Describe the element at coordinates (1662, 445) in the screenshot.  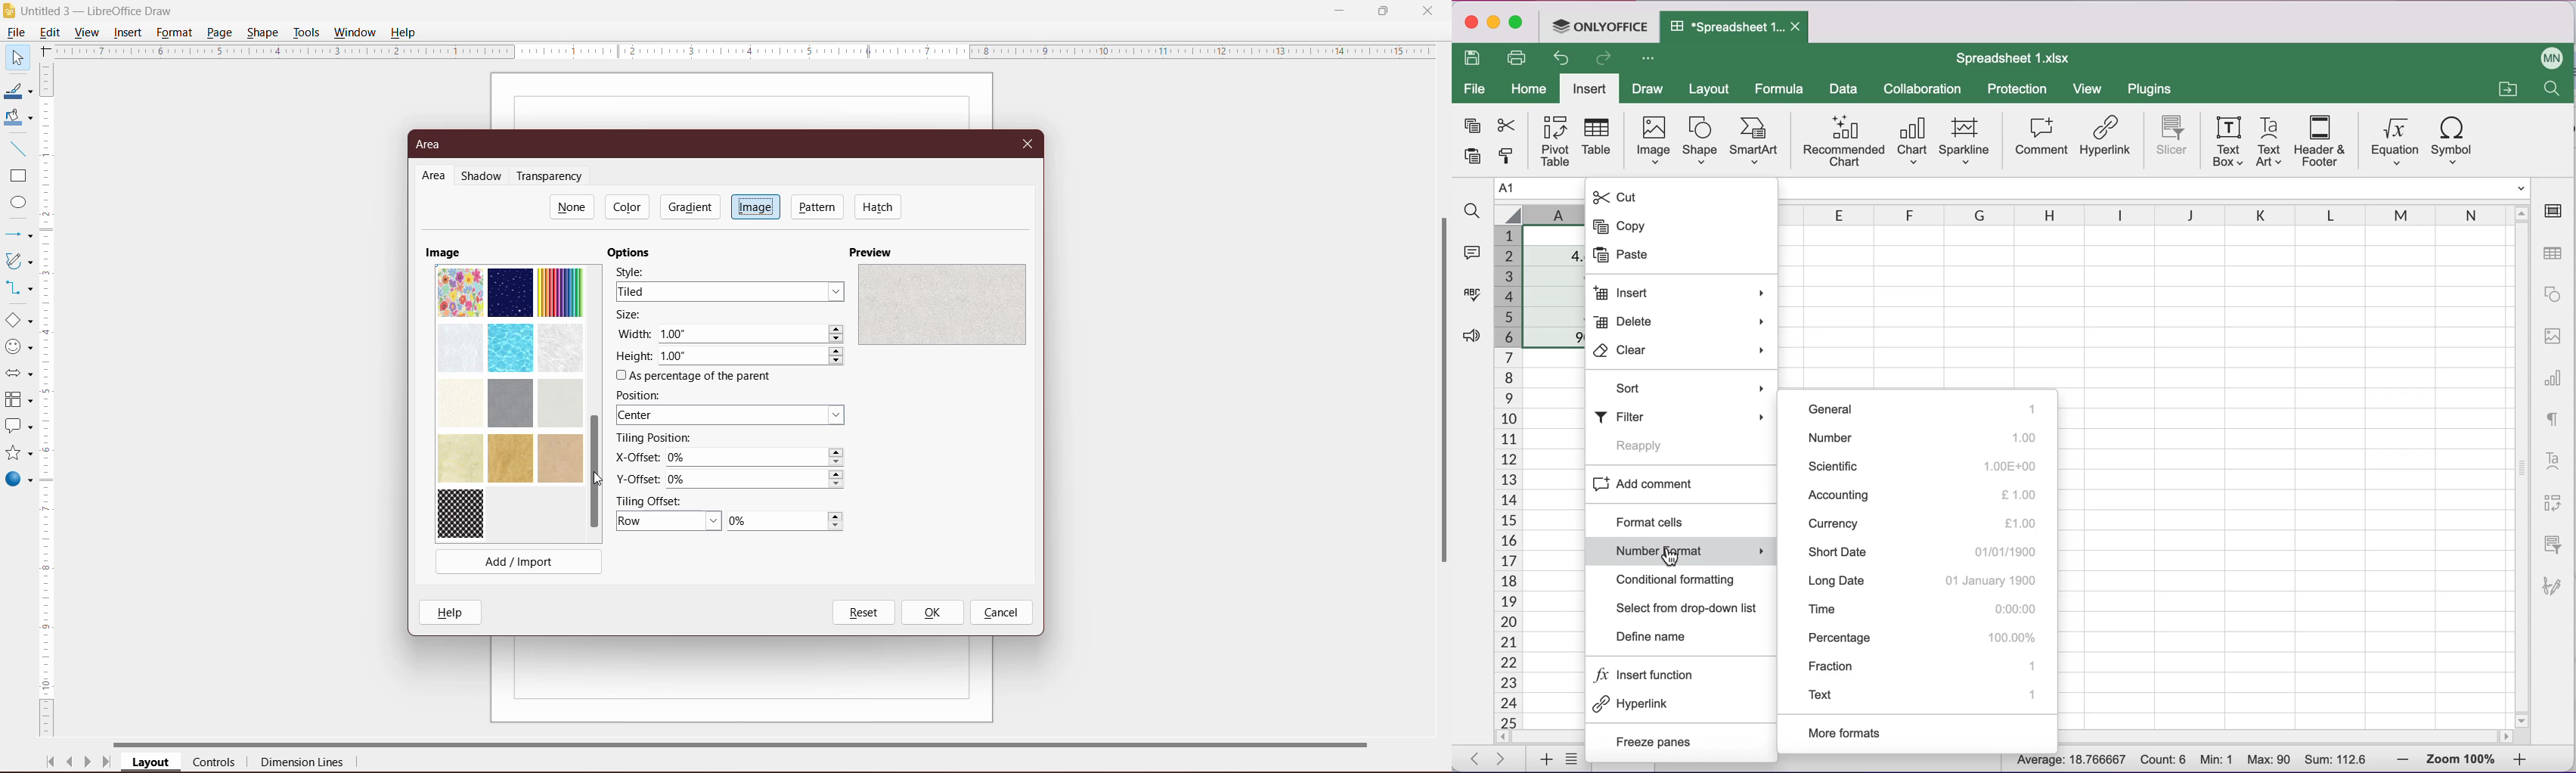
I see `Reapply` at that location.